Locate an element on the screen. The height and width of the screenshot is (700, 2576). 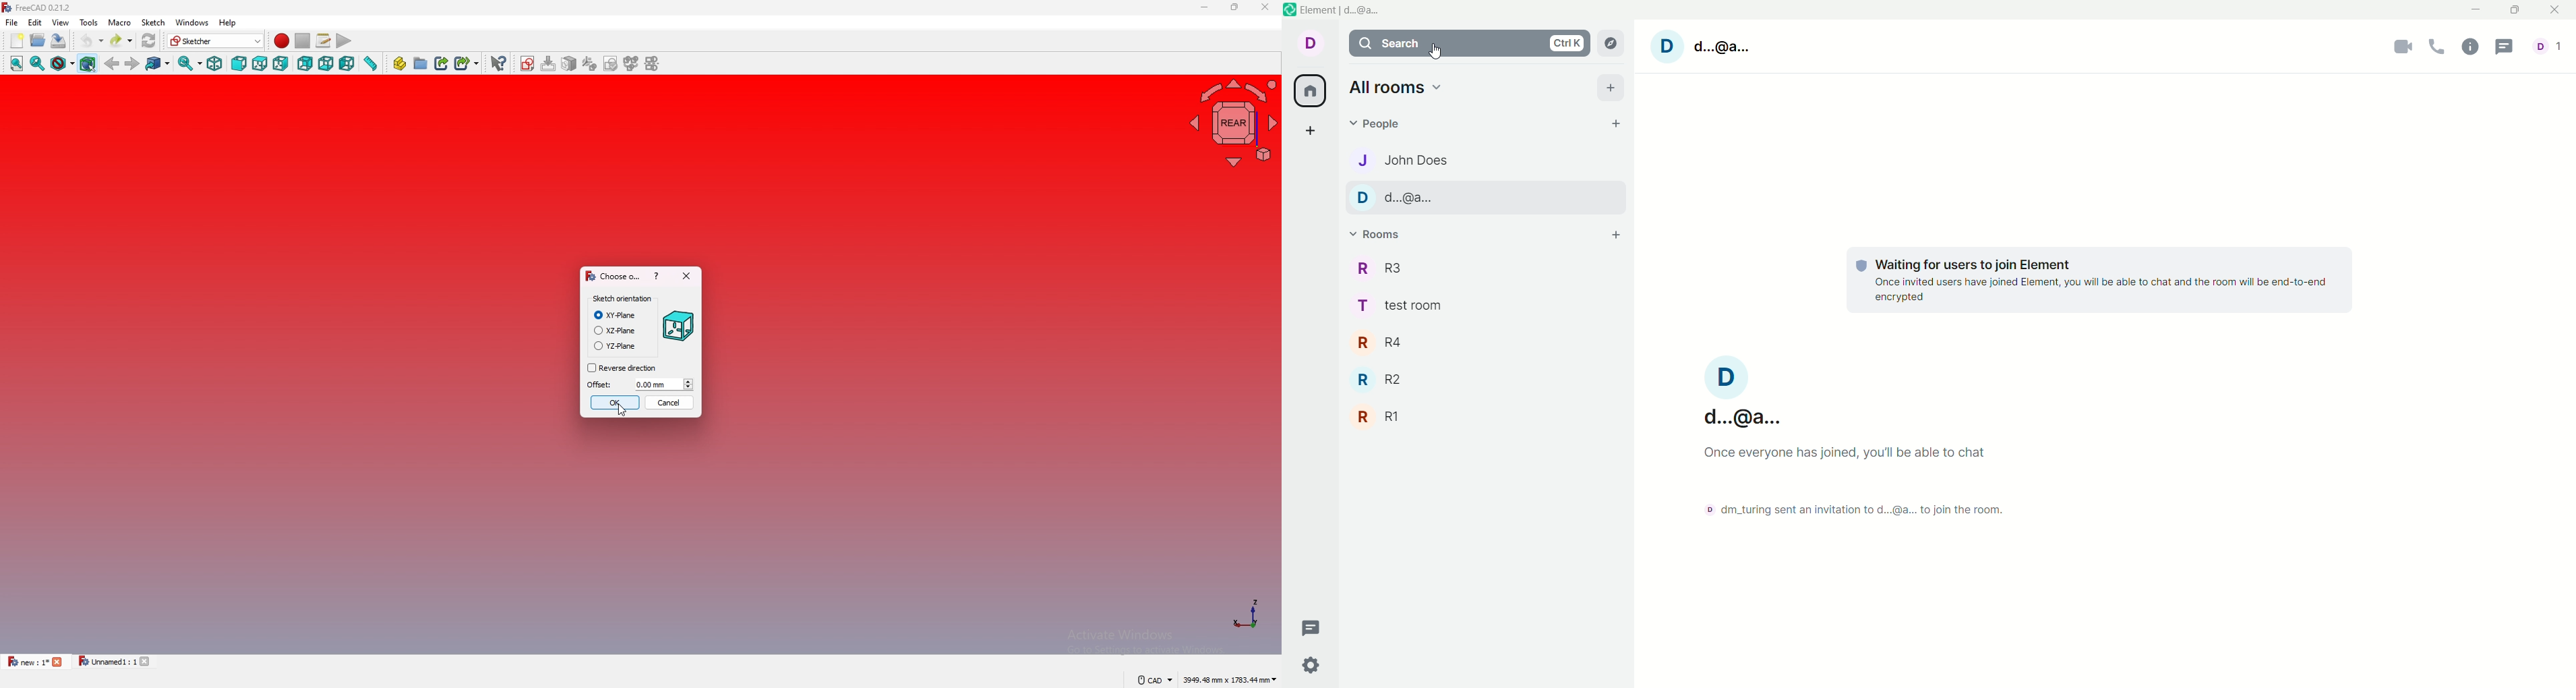
measure distance is located at coordinates (371, 63).